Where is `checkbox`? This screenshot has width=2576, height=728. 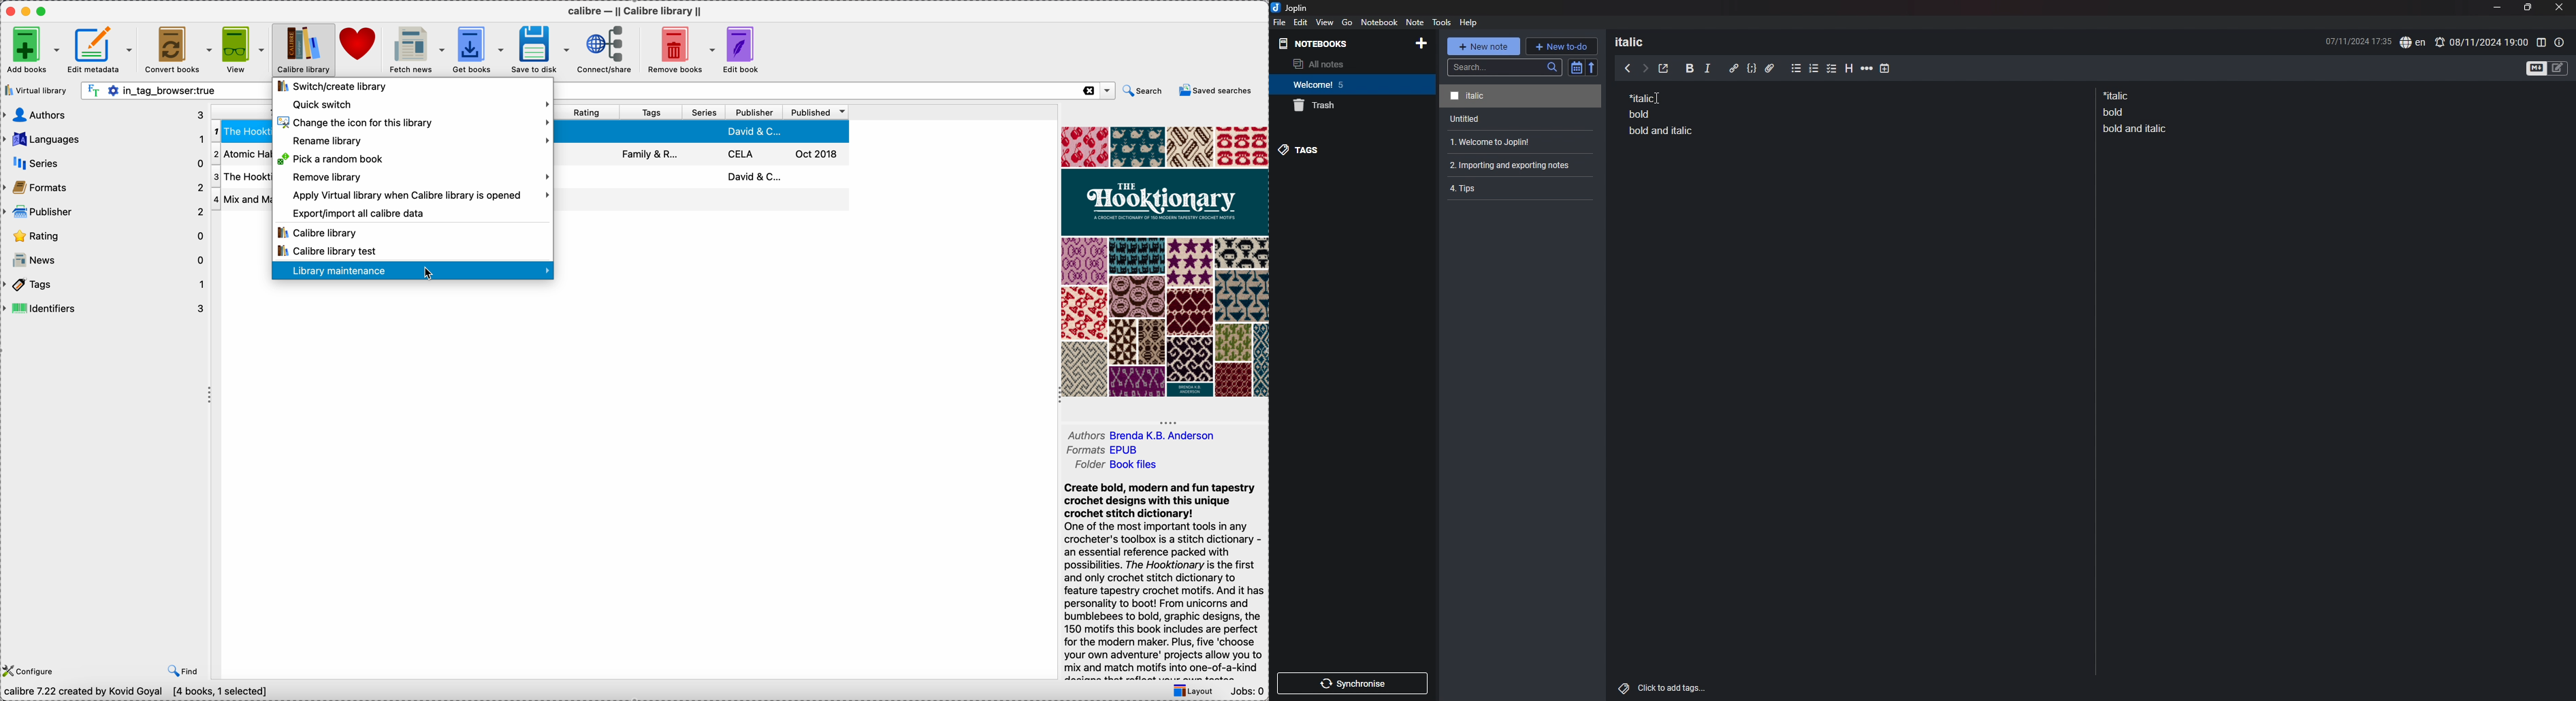 checkbox is located at coordinates (1832, 69).